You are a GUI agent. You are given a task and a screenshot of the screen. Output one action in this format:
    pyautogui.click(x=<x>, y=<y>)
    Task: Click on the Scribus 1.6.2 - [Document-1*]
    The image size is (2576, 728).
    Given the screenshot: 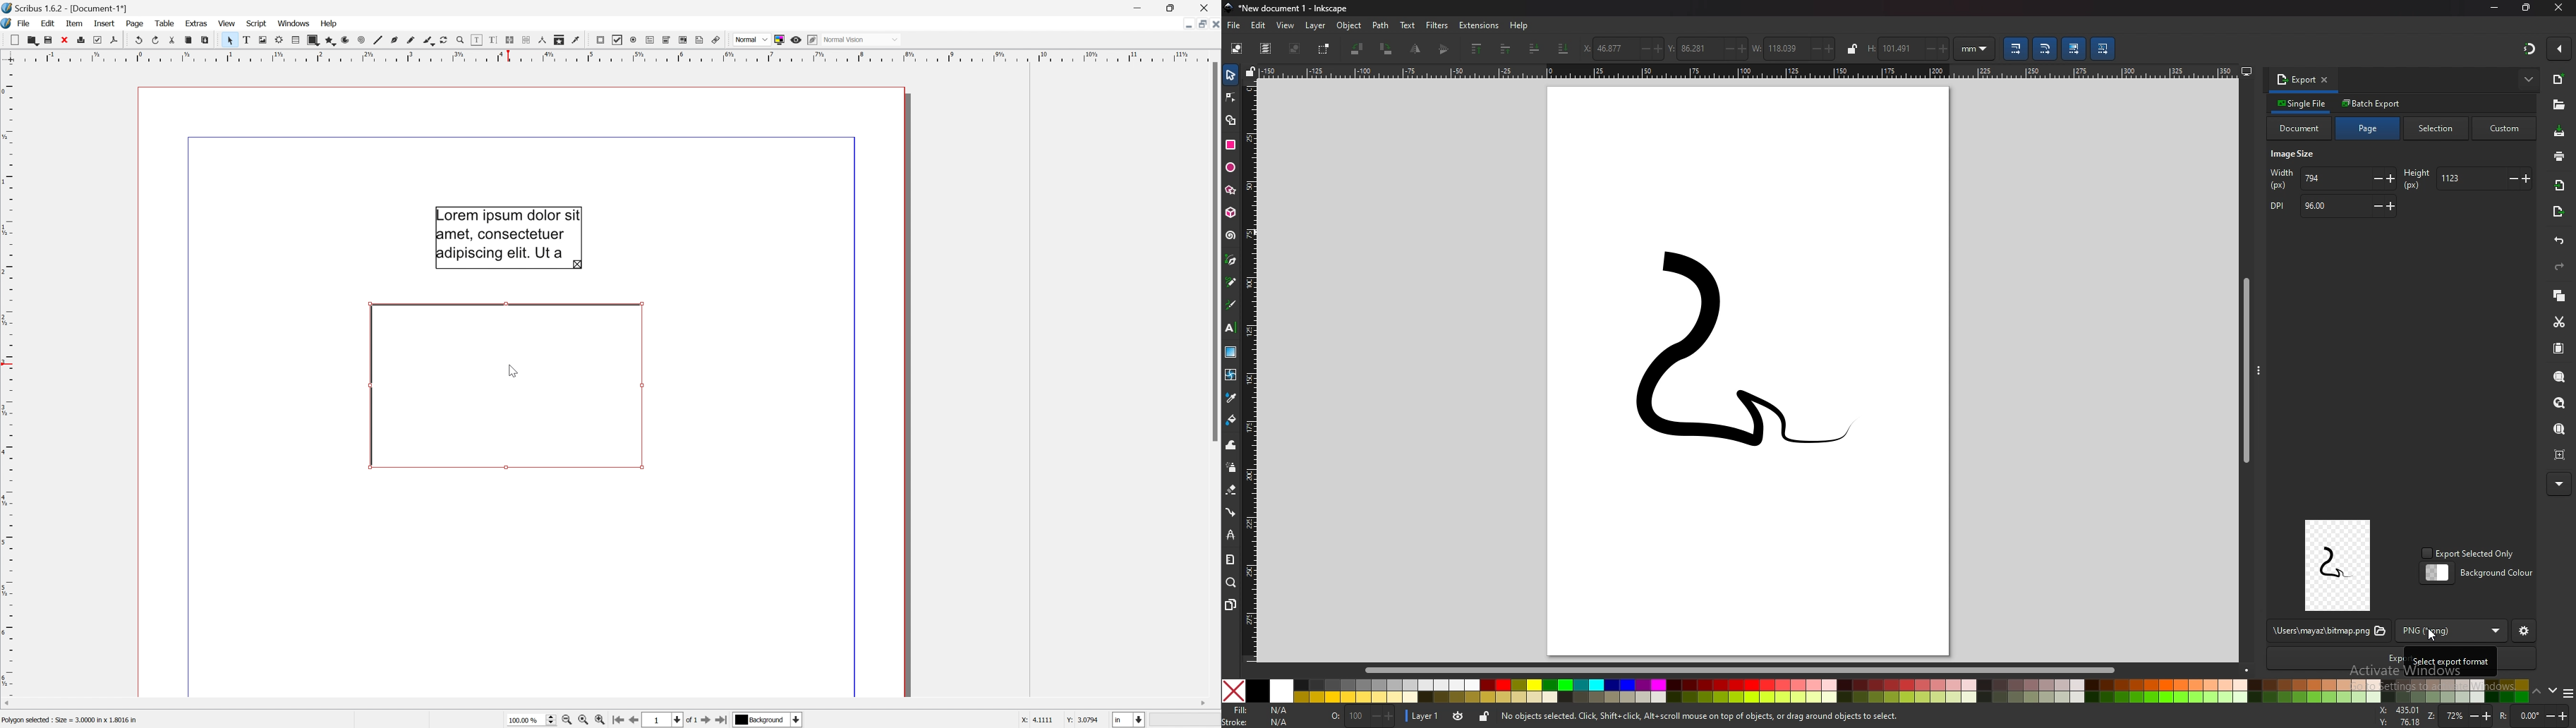 What is the action you would take?
    pyautogui.click(x=63, y=9)
    